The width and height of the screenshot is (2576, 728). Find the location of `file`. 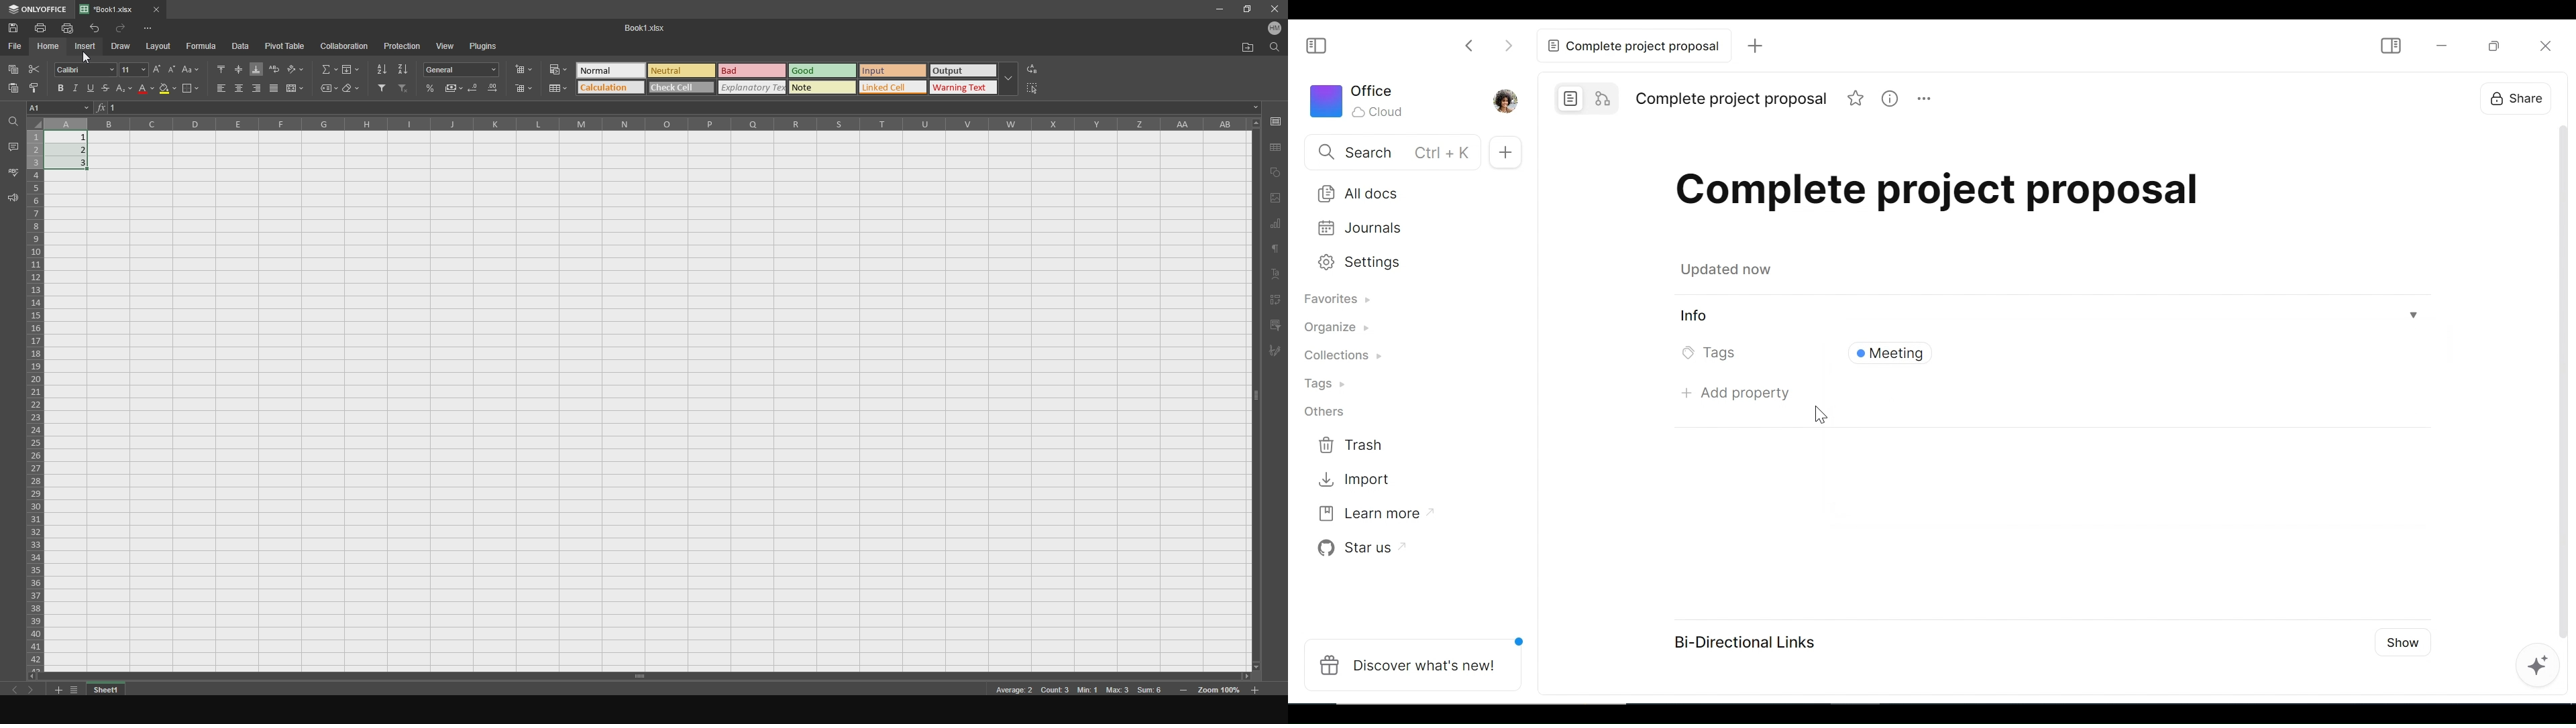

file is located at coordinates (16, 46).